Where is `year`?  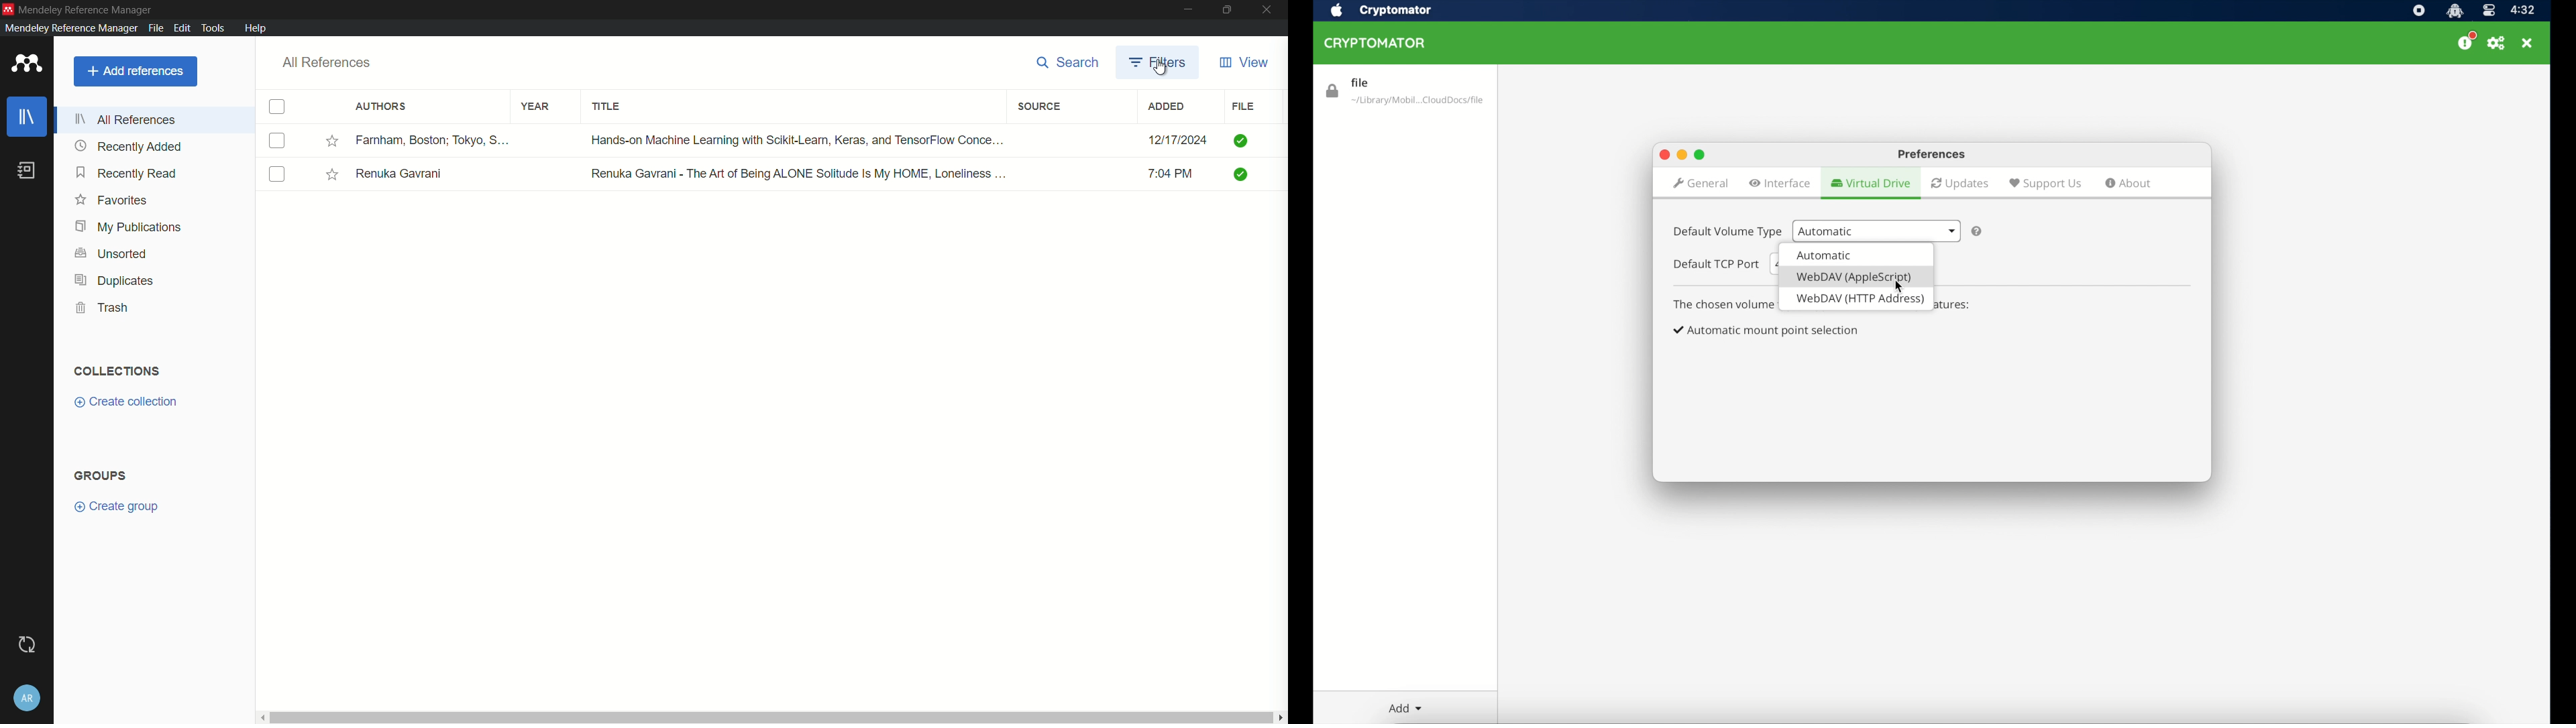
year is located at coordinates (537, 107).